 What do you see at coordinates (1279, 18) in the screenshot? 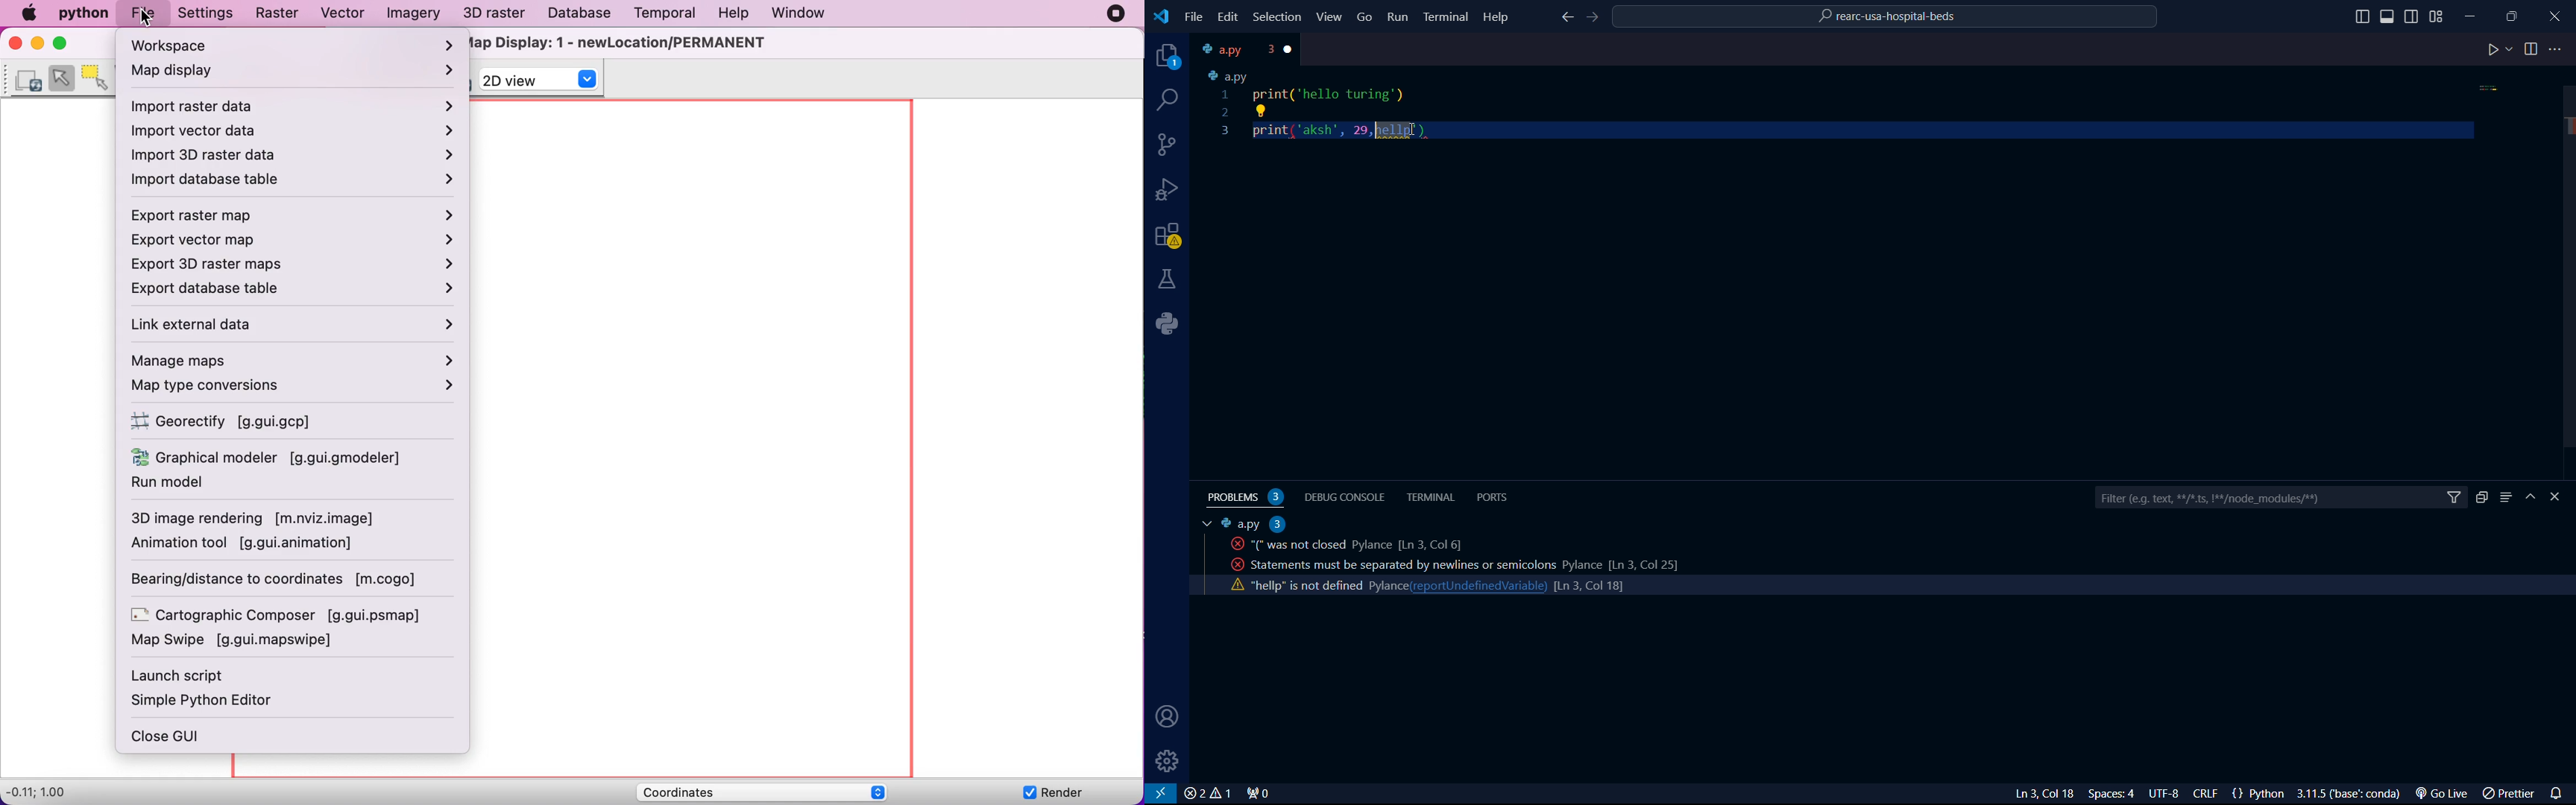
I see `Selection` at bounding box center [1279, 18].